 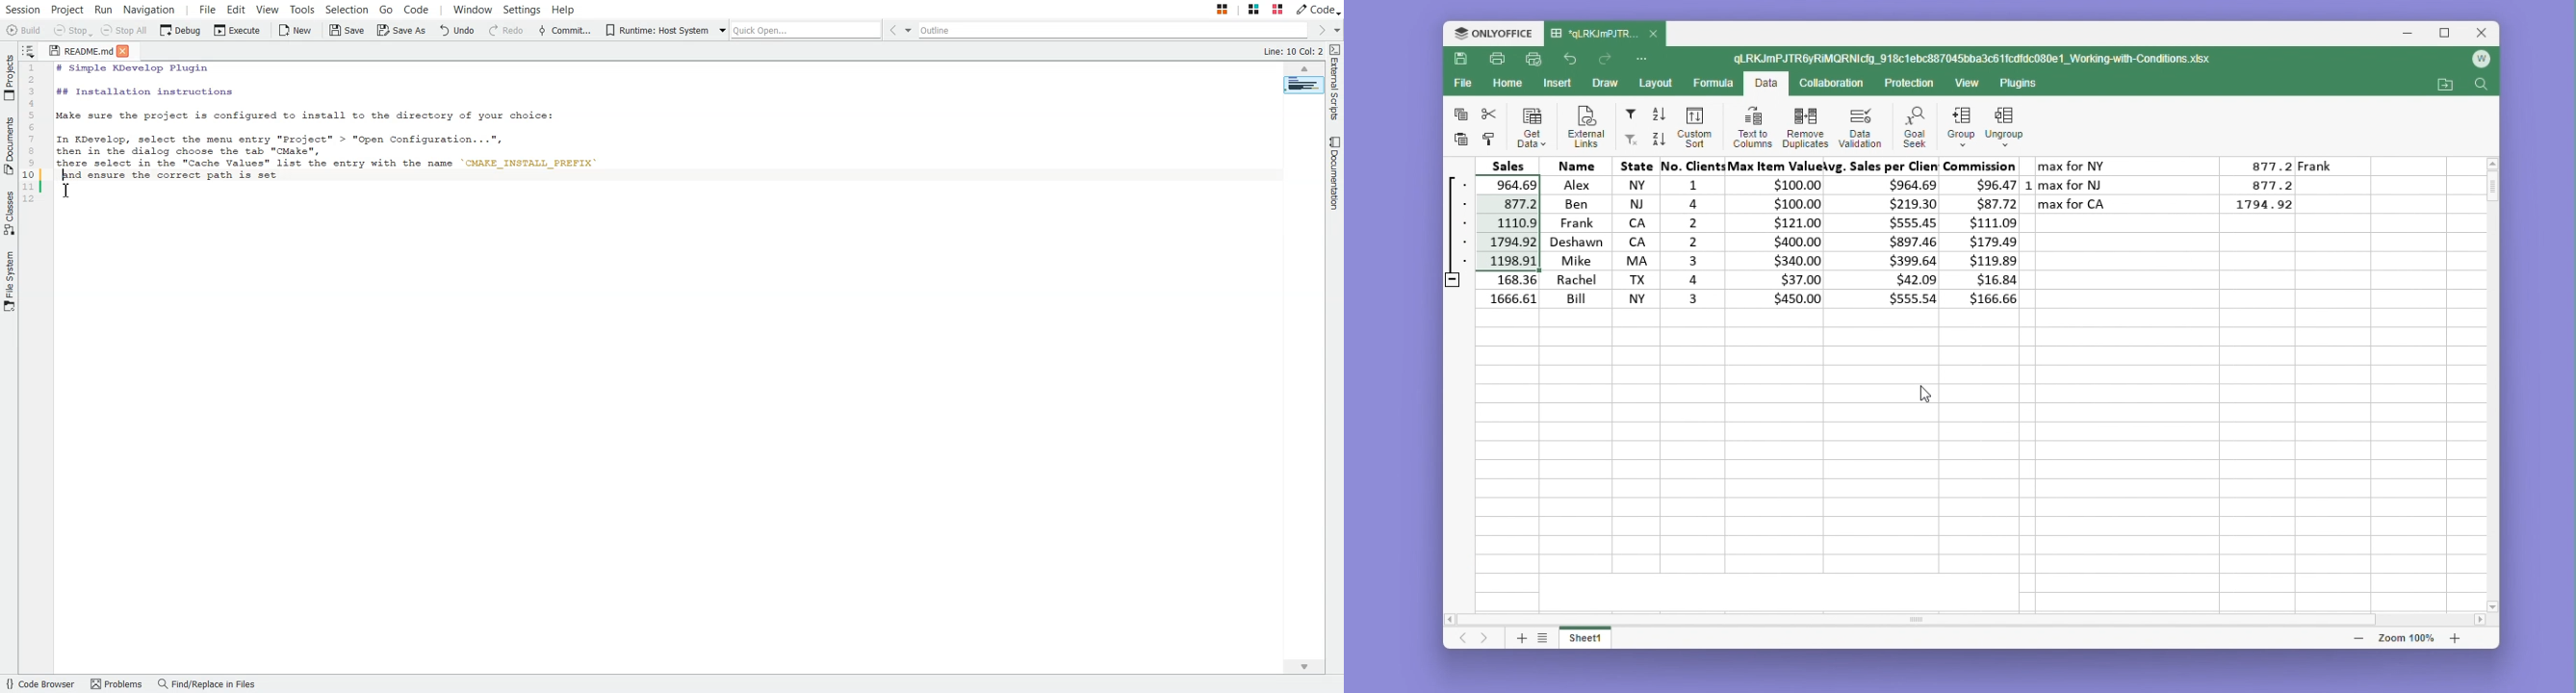 What do you see at coordinates (1496, 61) in the screenshot?
I see `Print file` at bounding box center [1496, 61].